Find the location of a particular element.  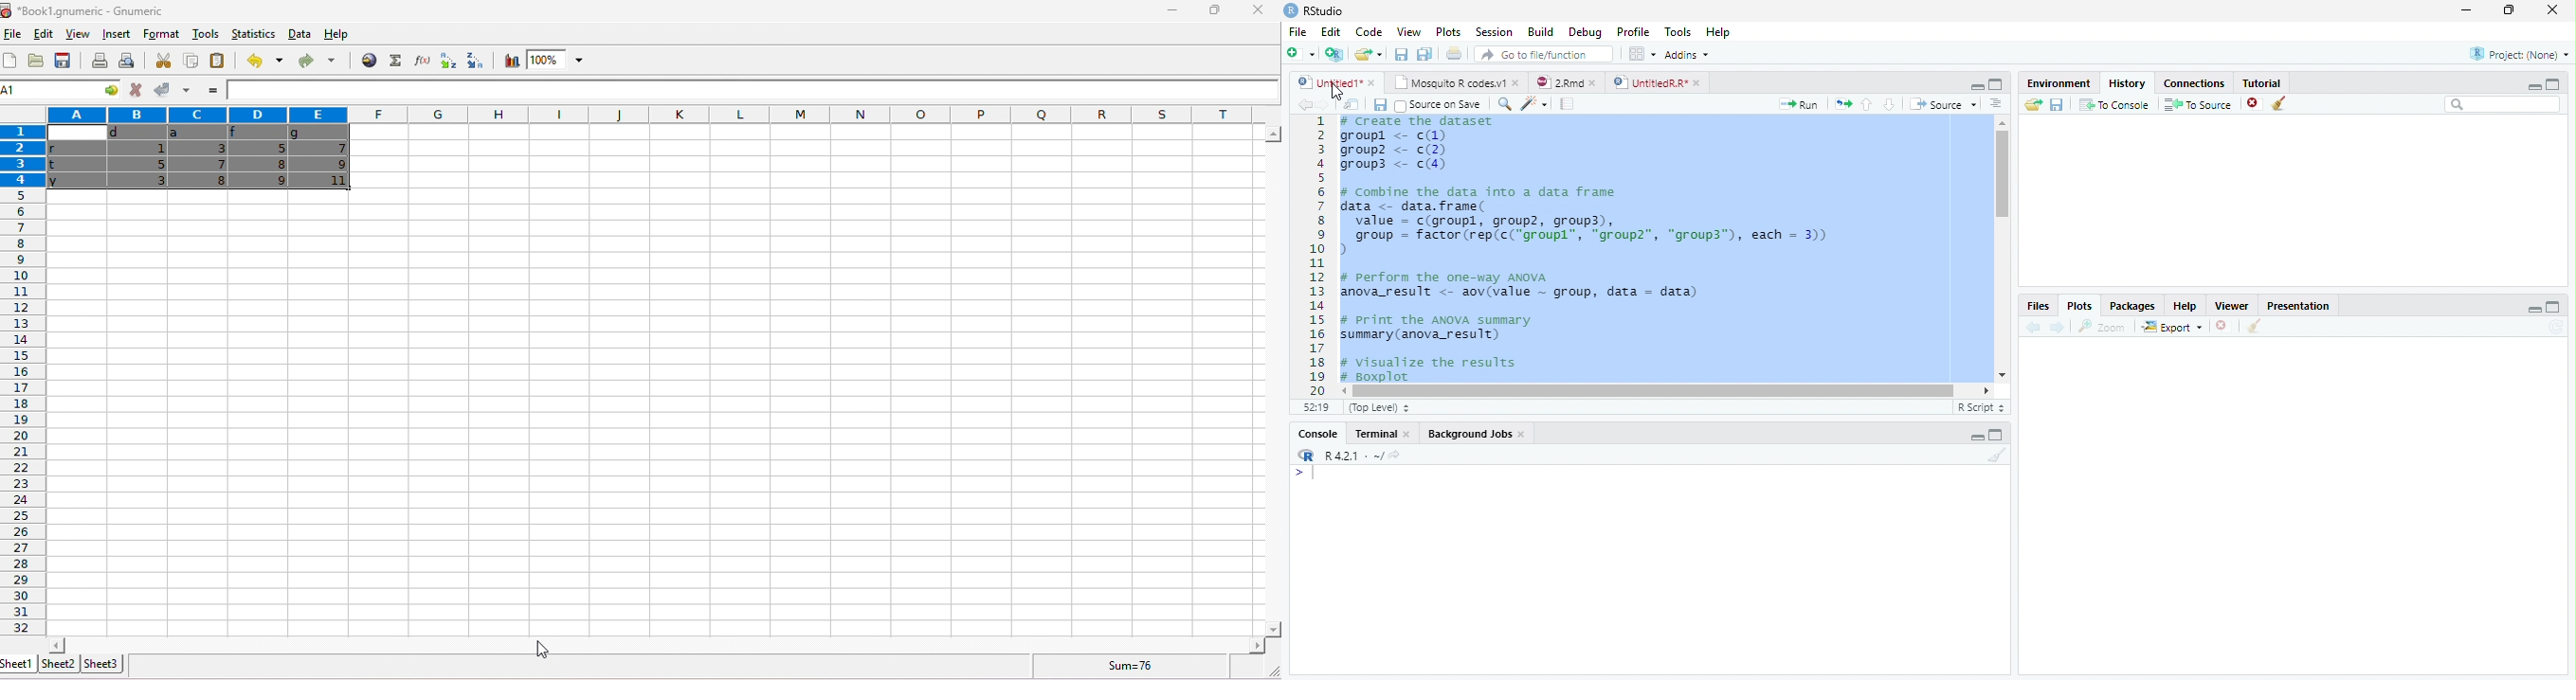

Console is located at coordinates (1317, 436).